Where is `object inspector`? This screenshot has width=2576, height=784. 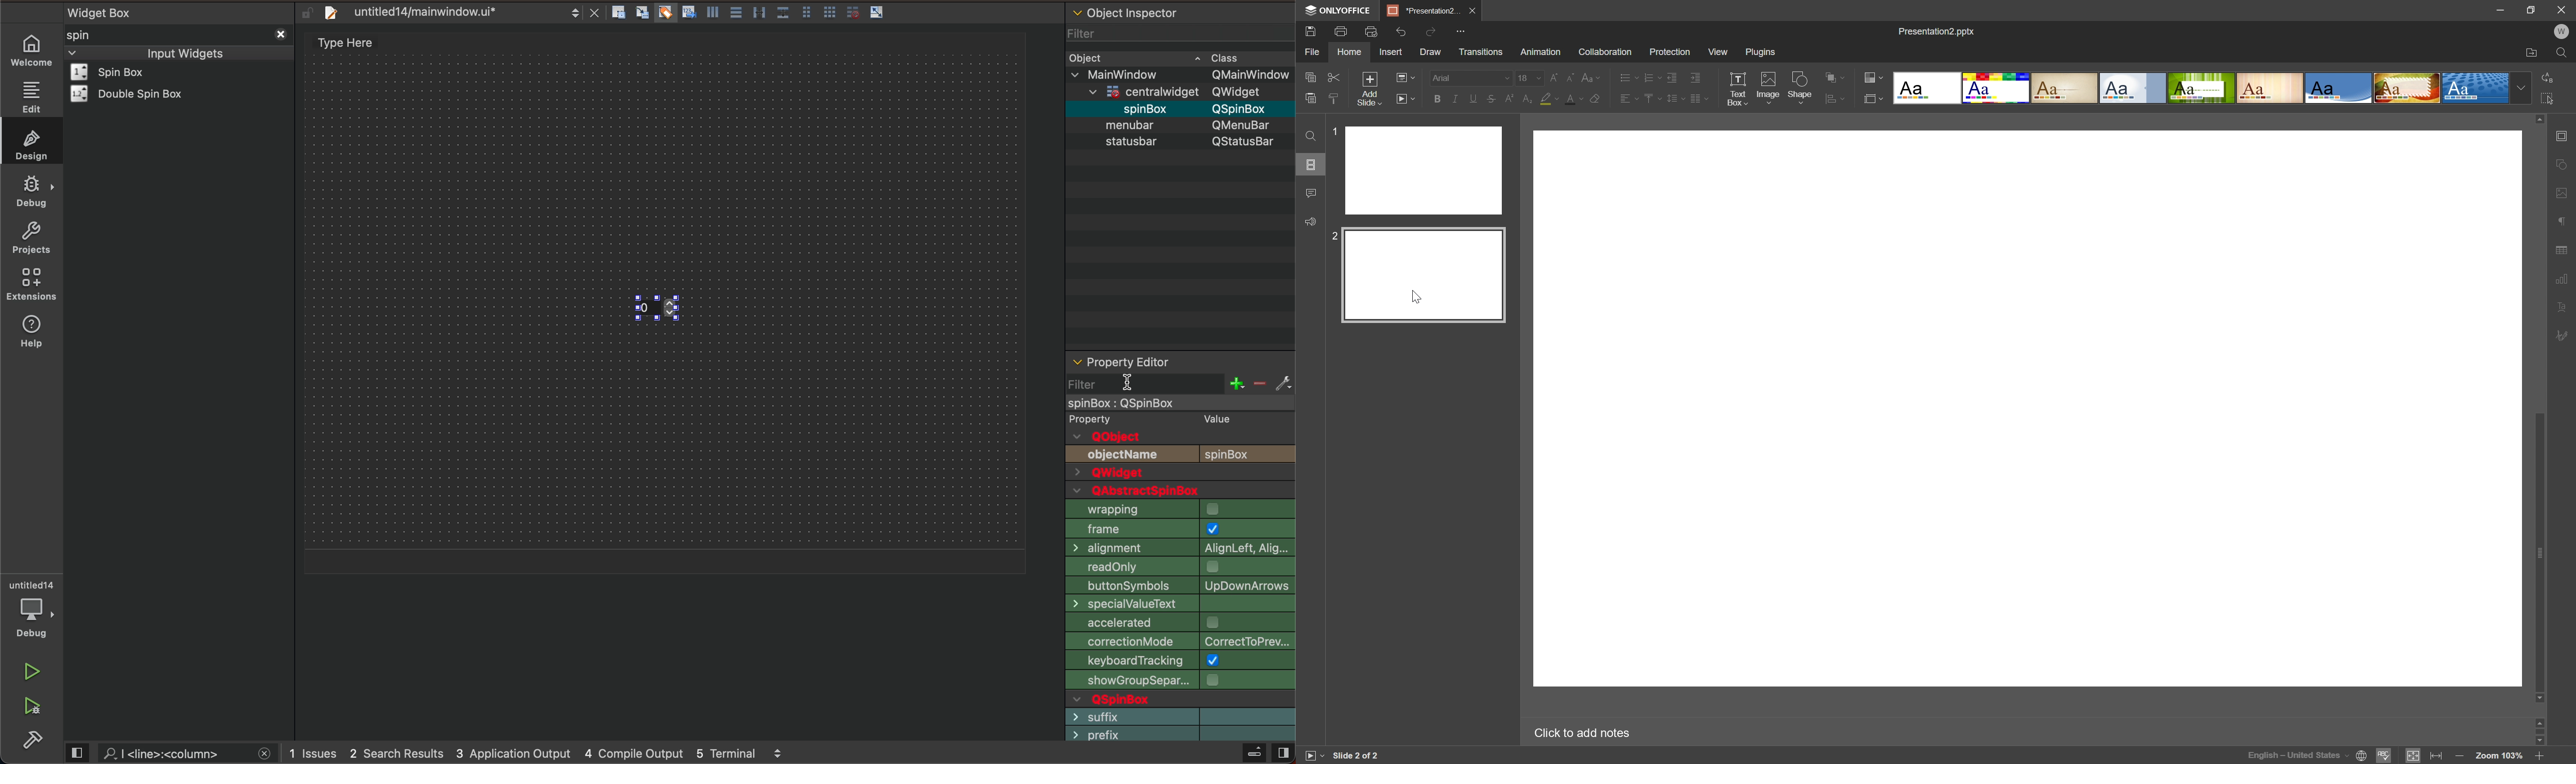 object inspector is located at coordinates (1180, 11).